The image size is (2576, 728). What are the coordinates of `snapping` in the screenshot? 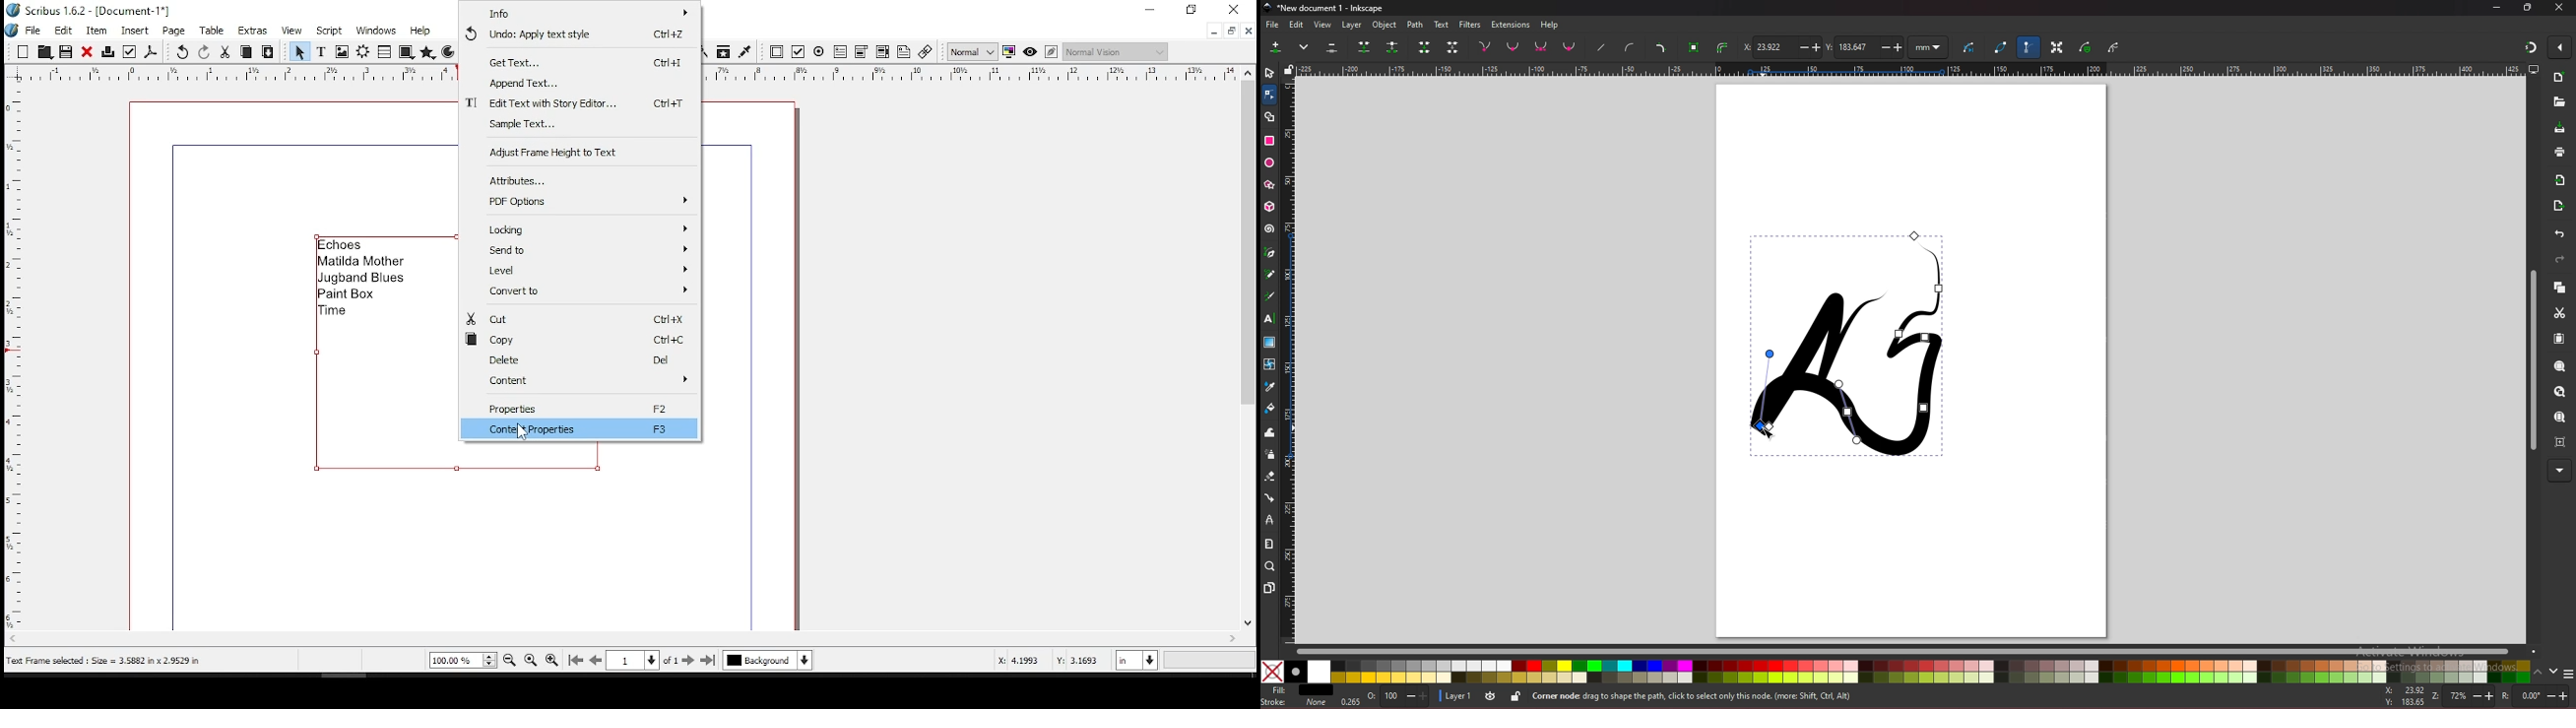 It's located at (2532, 47).